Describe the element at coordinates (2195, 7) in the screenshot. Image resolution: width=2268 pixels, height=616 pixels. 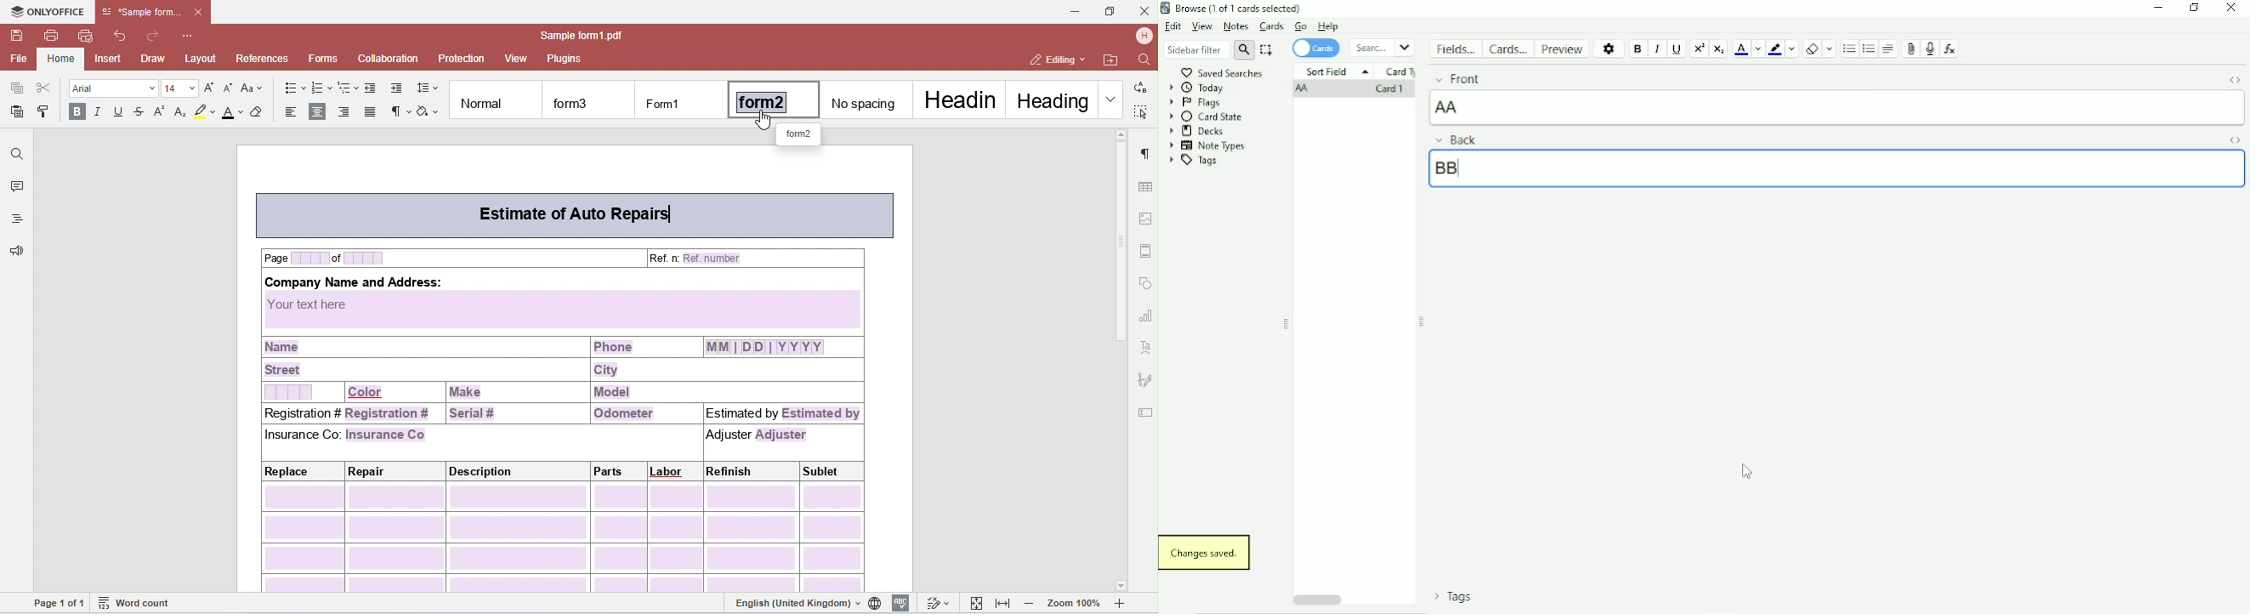
I see `Restore down` at that location.